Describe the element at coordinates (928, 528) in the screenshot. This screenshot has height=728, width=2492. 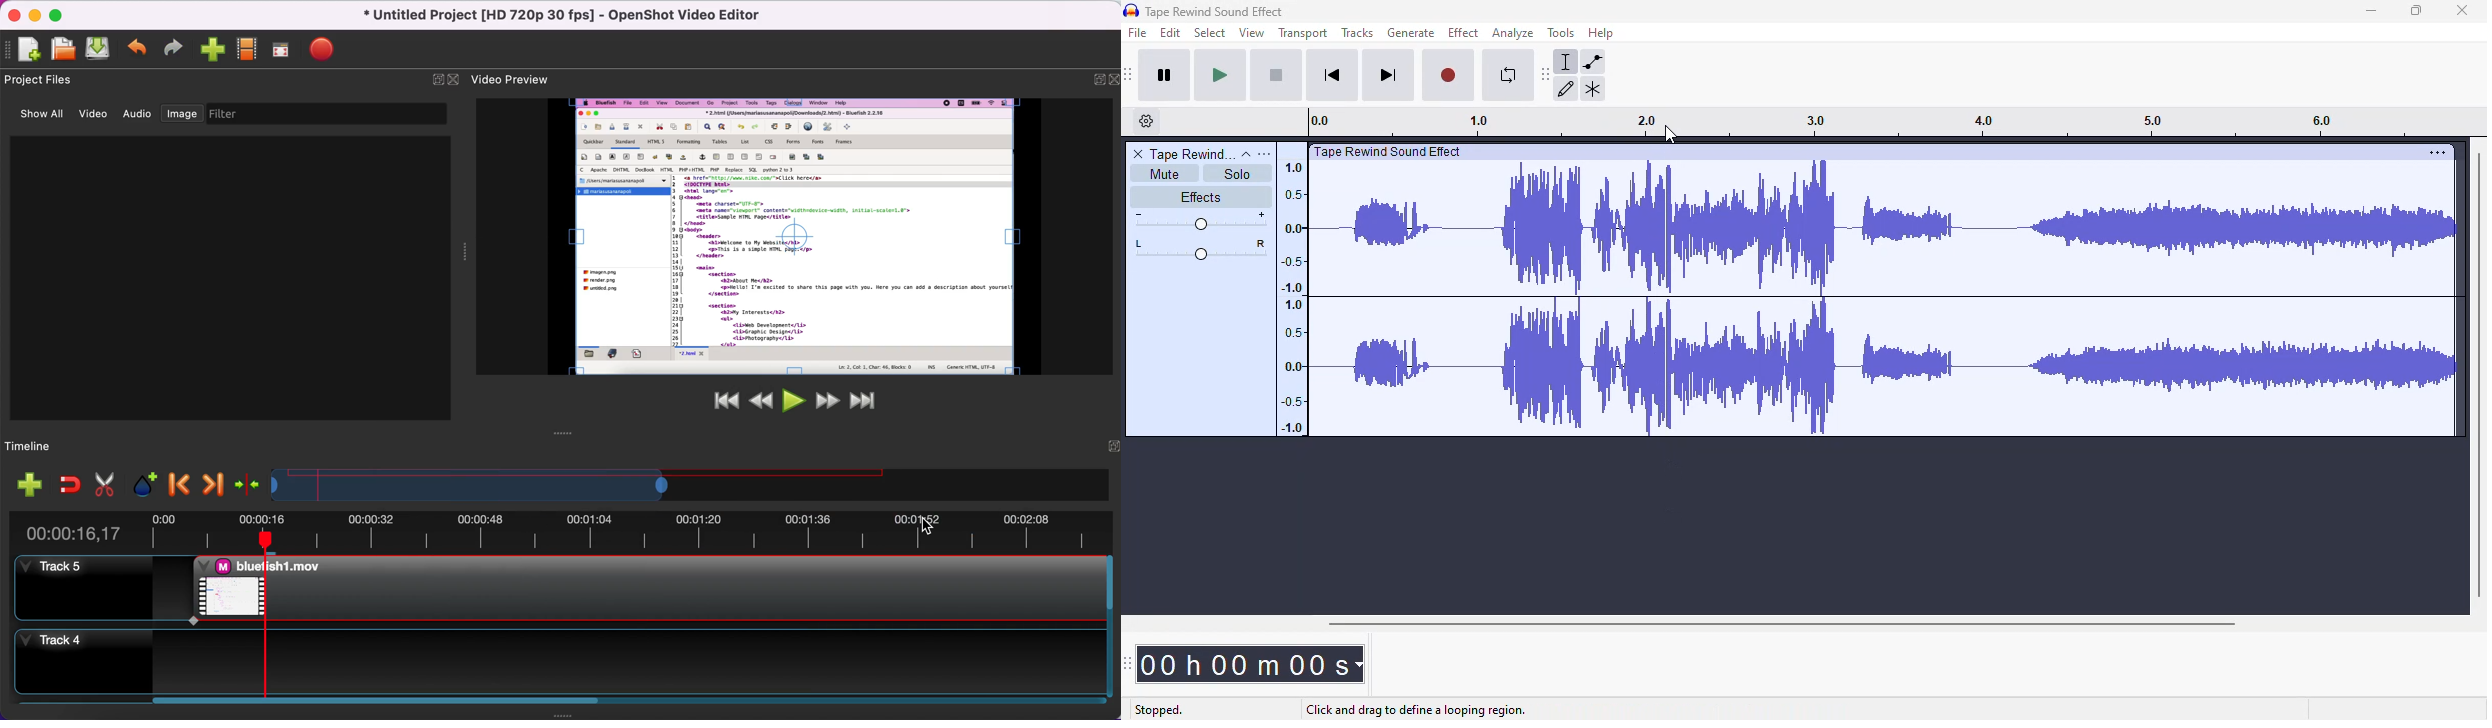
I see `Cursor` at that location.